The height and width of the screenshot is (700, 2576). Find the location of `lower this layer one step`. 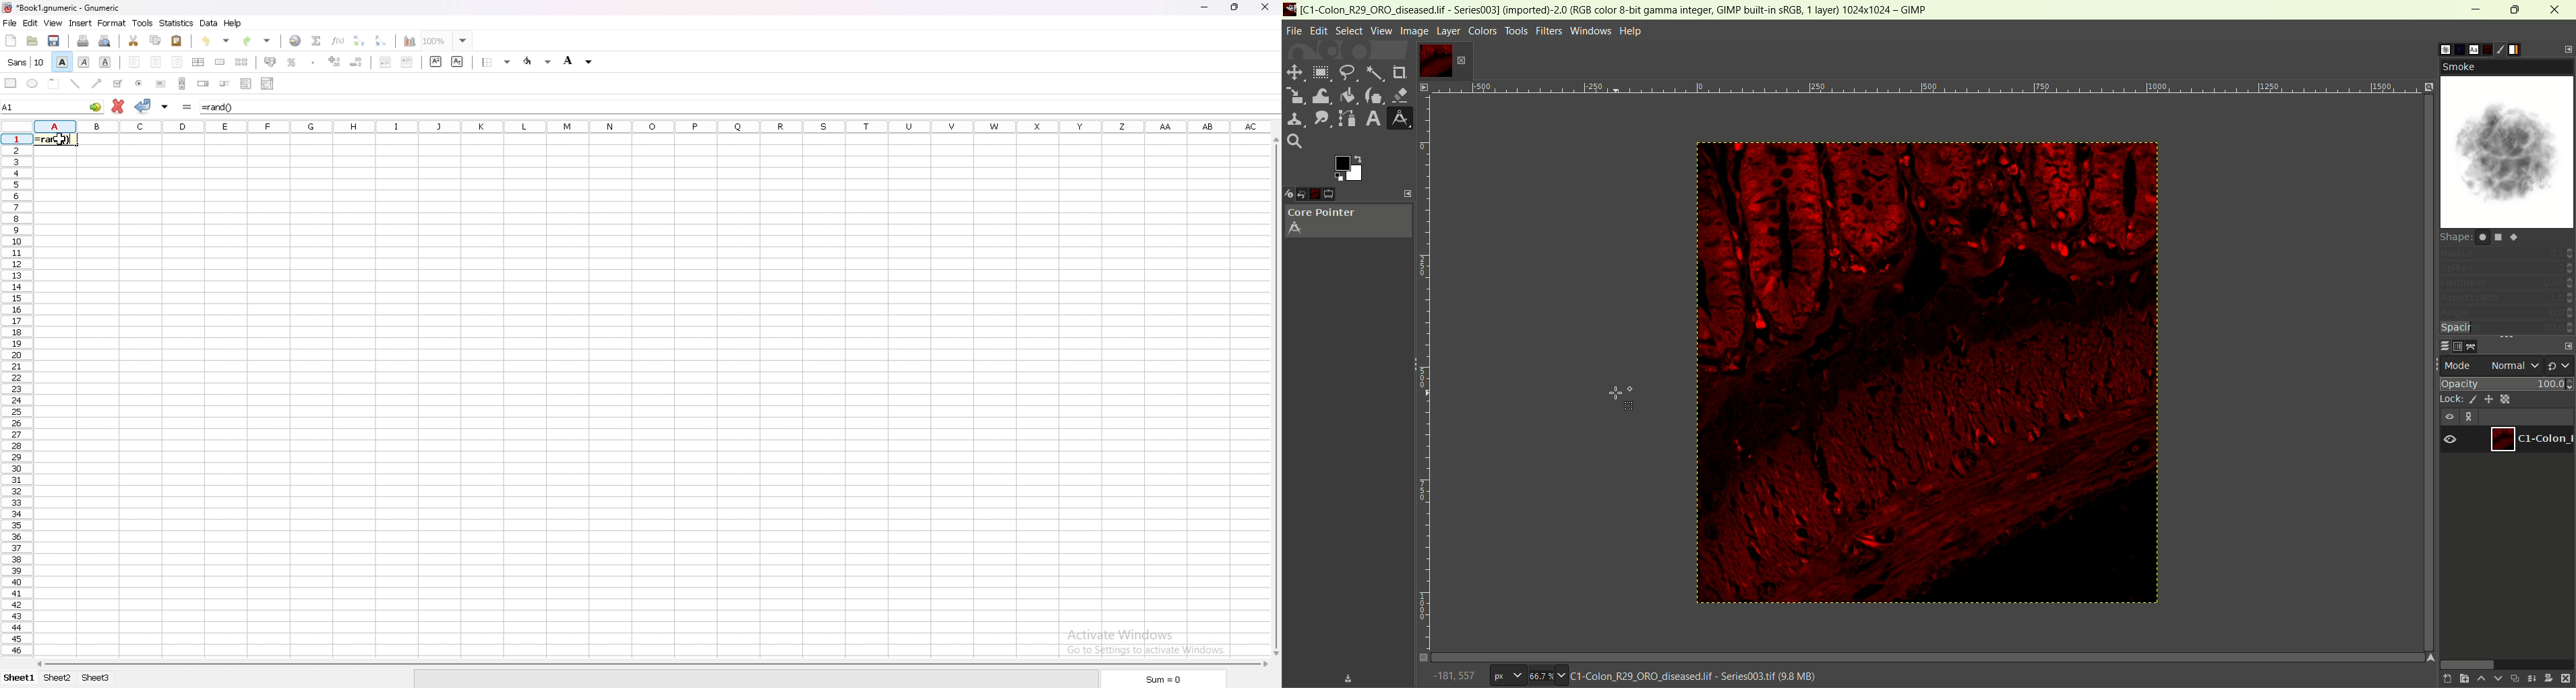

lower this layer one step is located at coordinates (2498, 679).